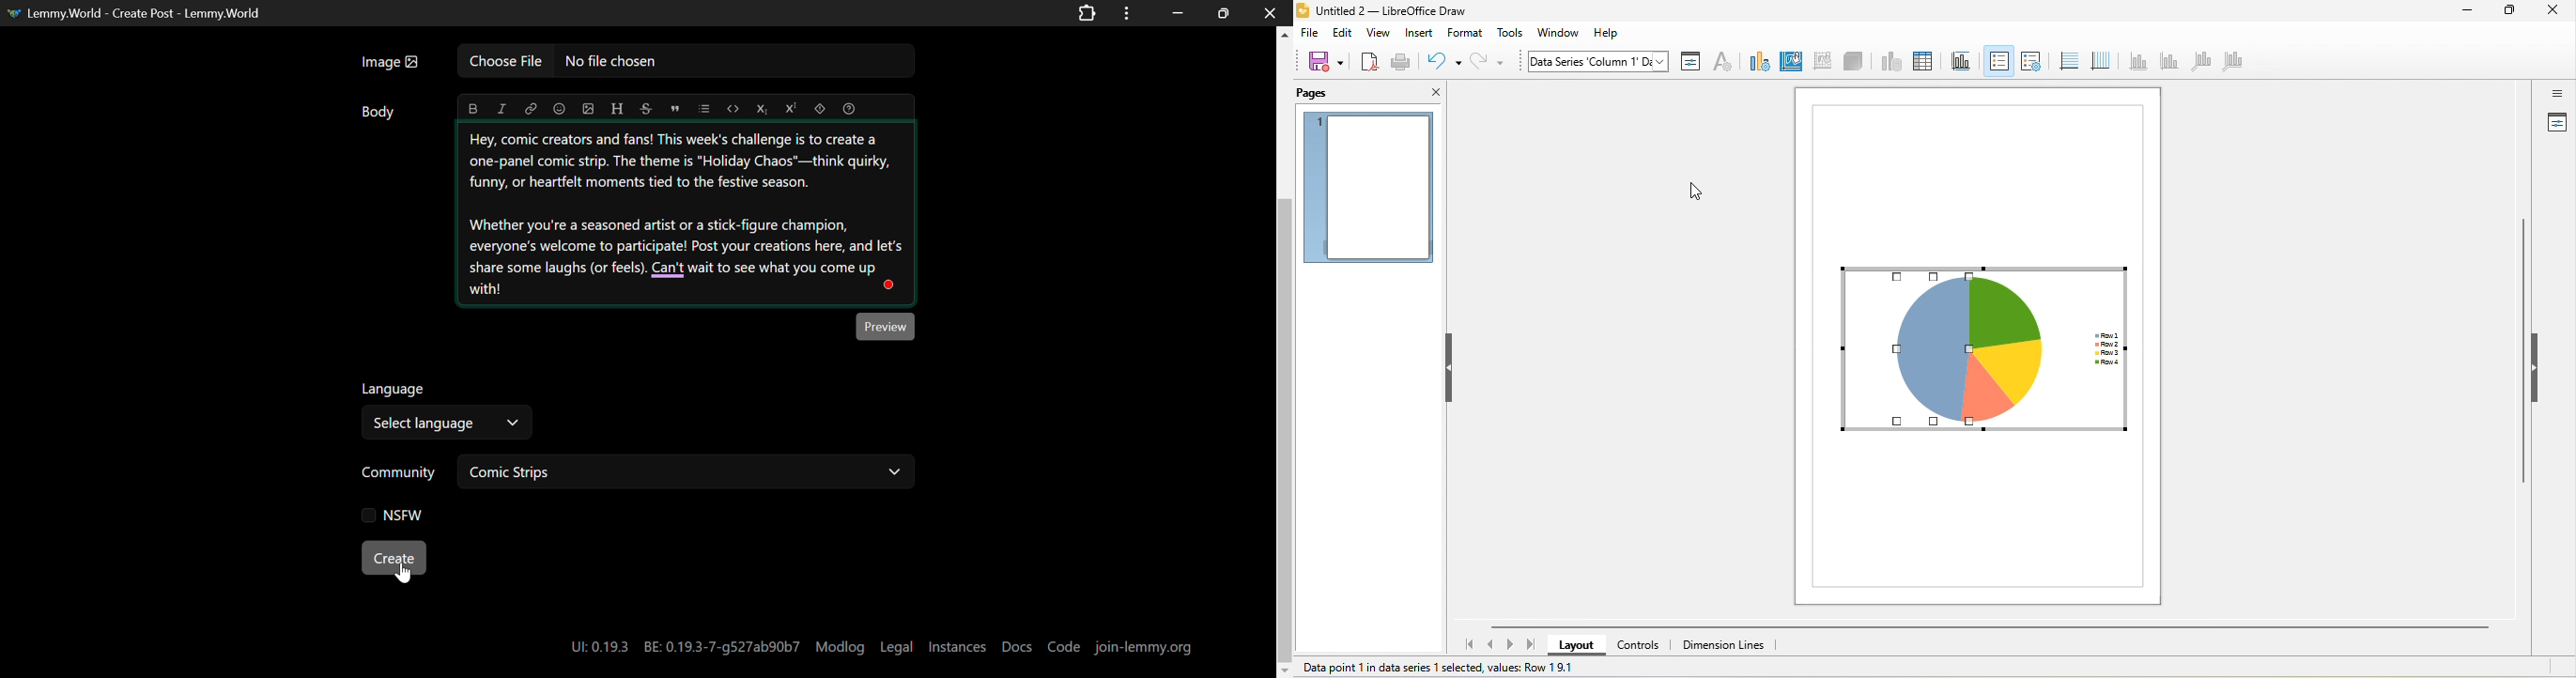  Describe the element at coordinates (1451, 367) in the screenshot. I see `hide` at that location.